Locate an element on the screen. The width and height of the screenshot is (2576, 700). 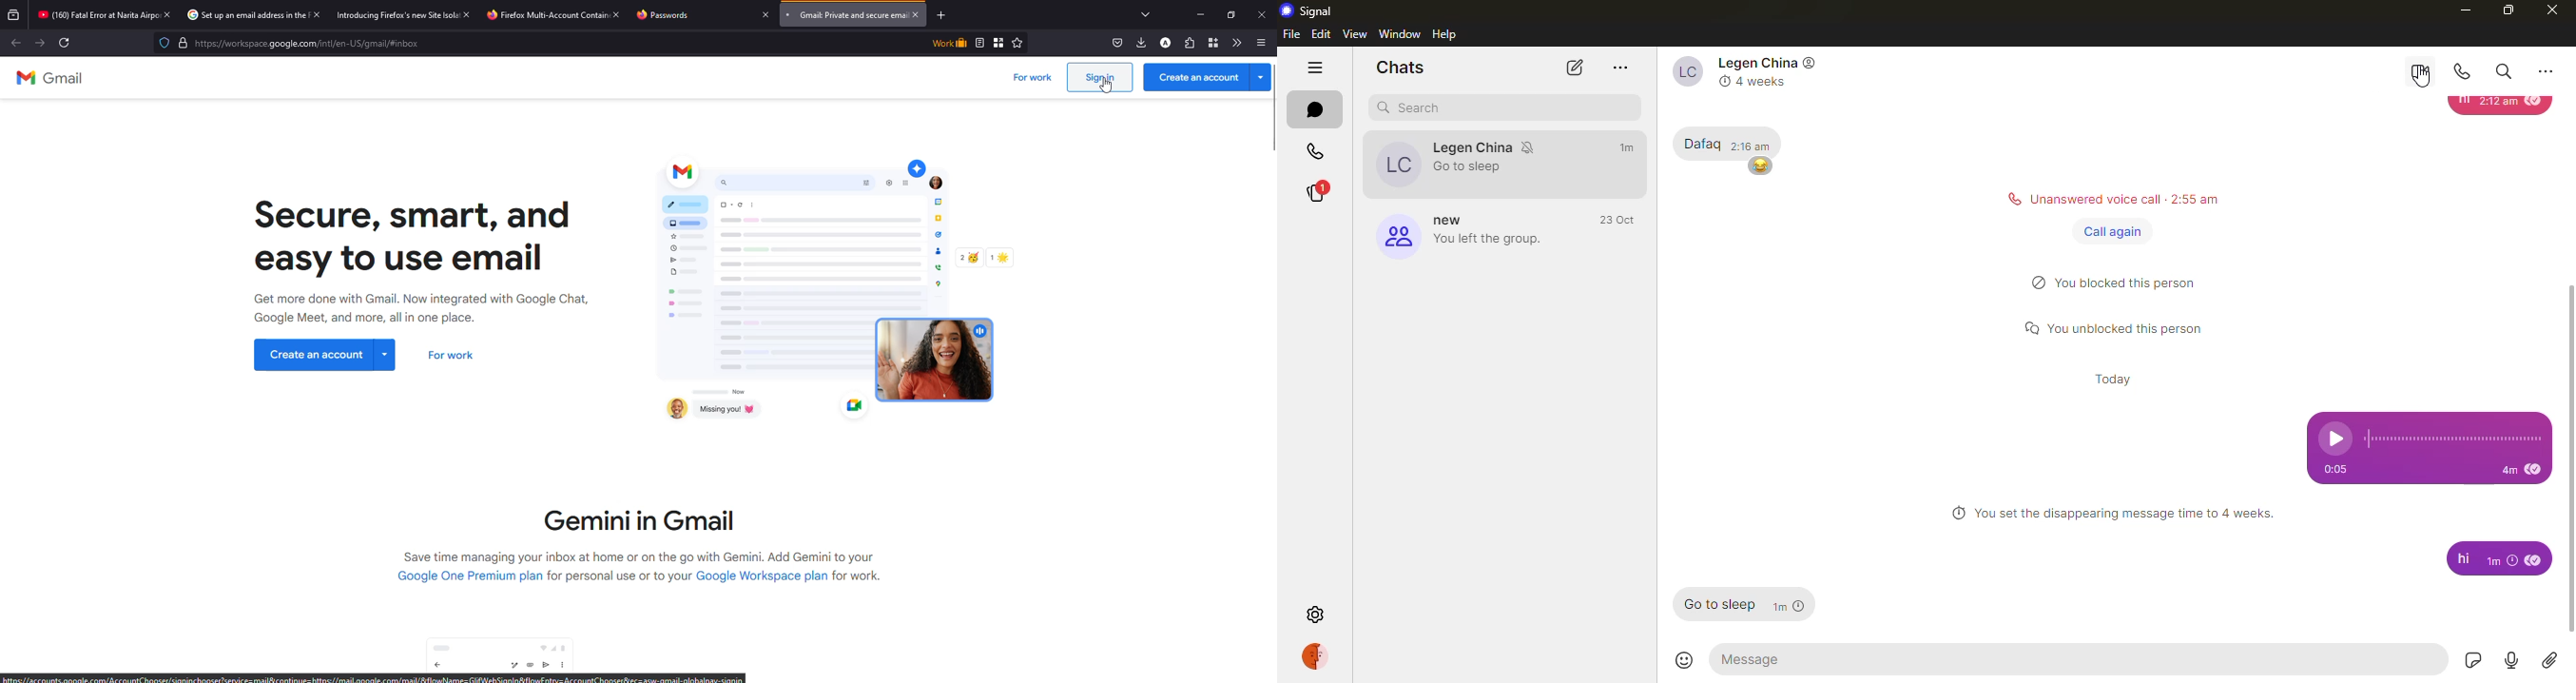
contact is located at coordinates (1684, 70).